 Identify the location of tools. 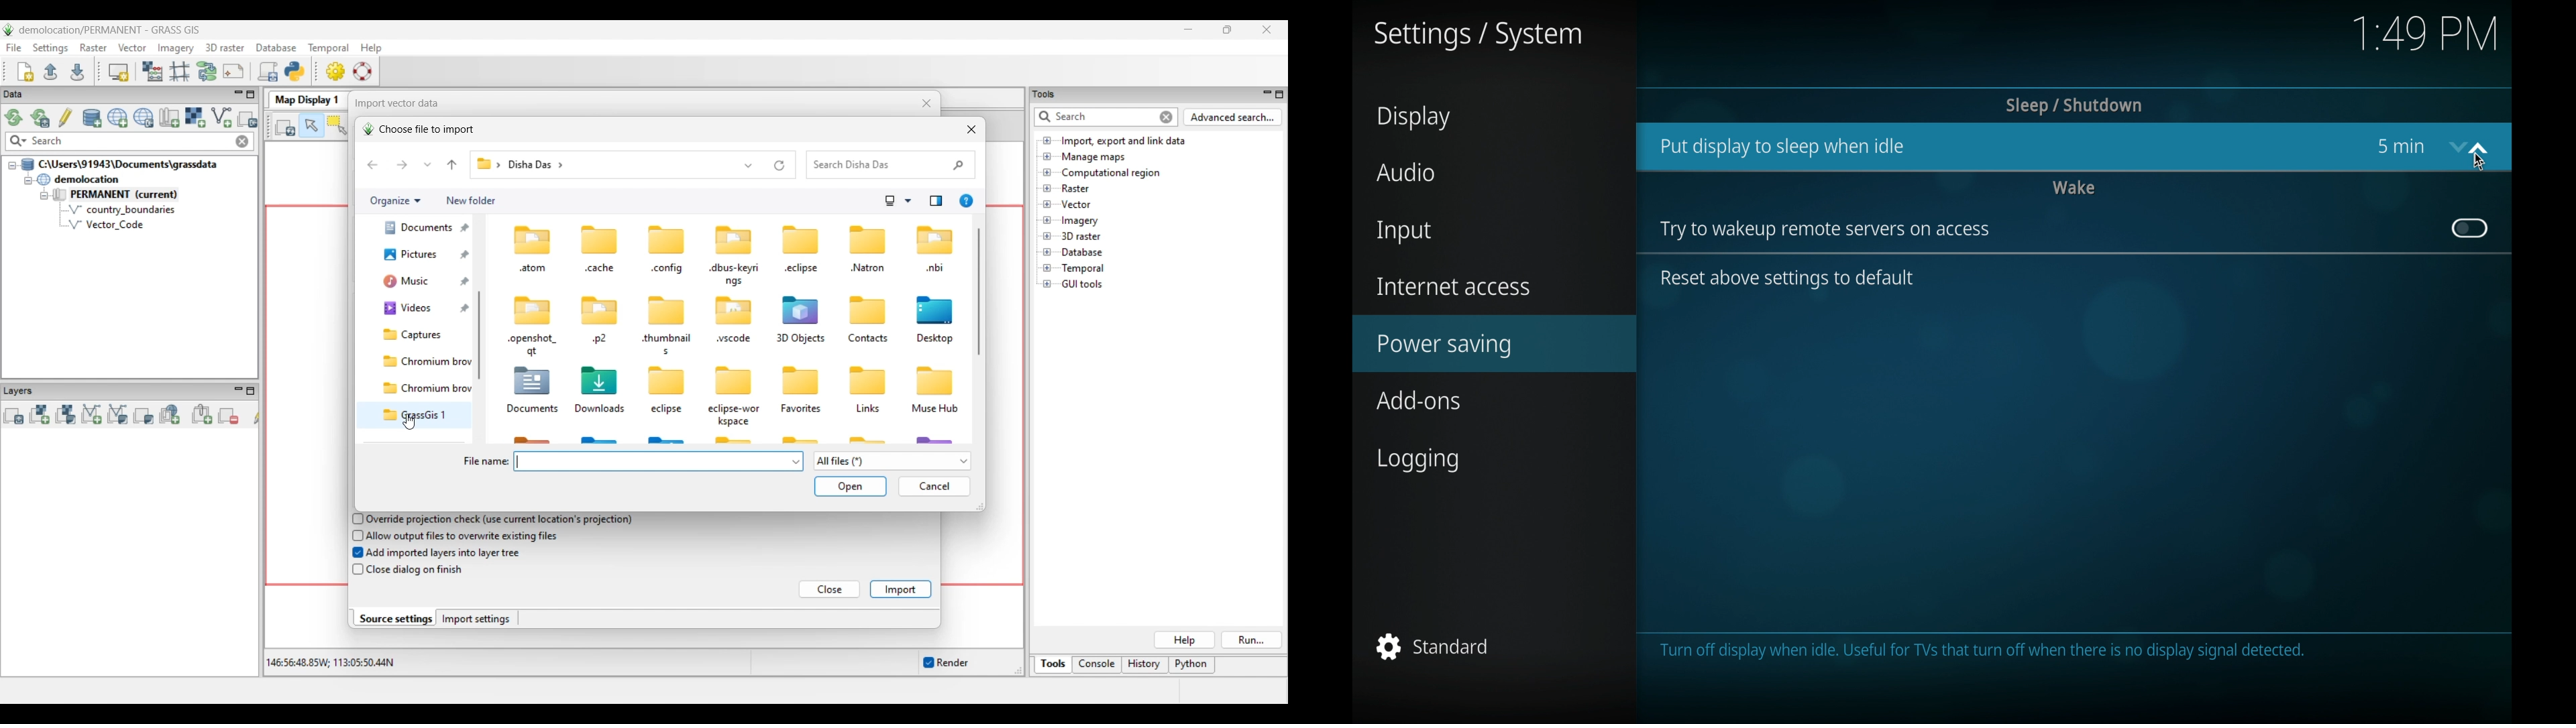
(1049, 93).